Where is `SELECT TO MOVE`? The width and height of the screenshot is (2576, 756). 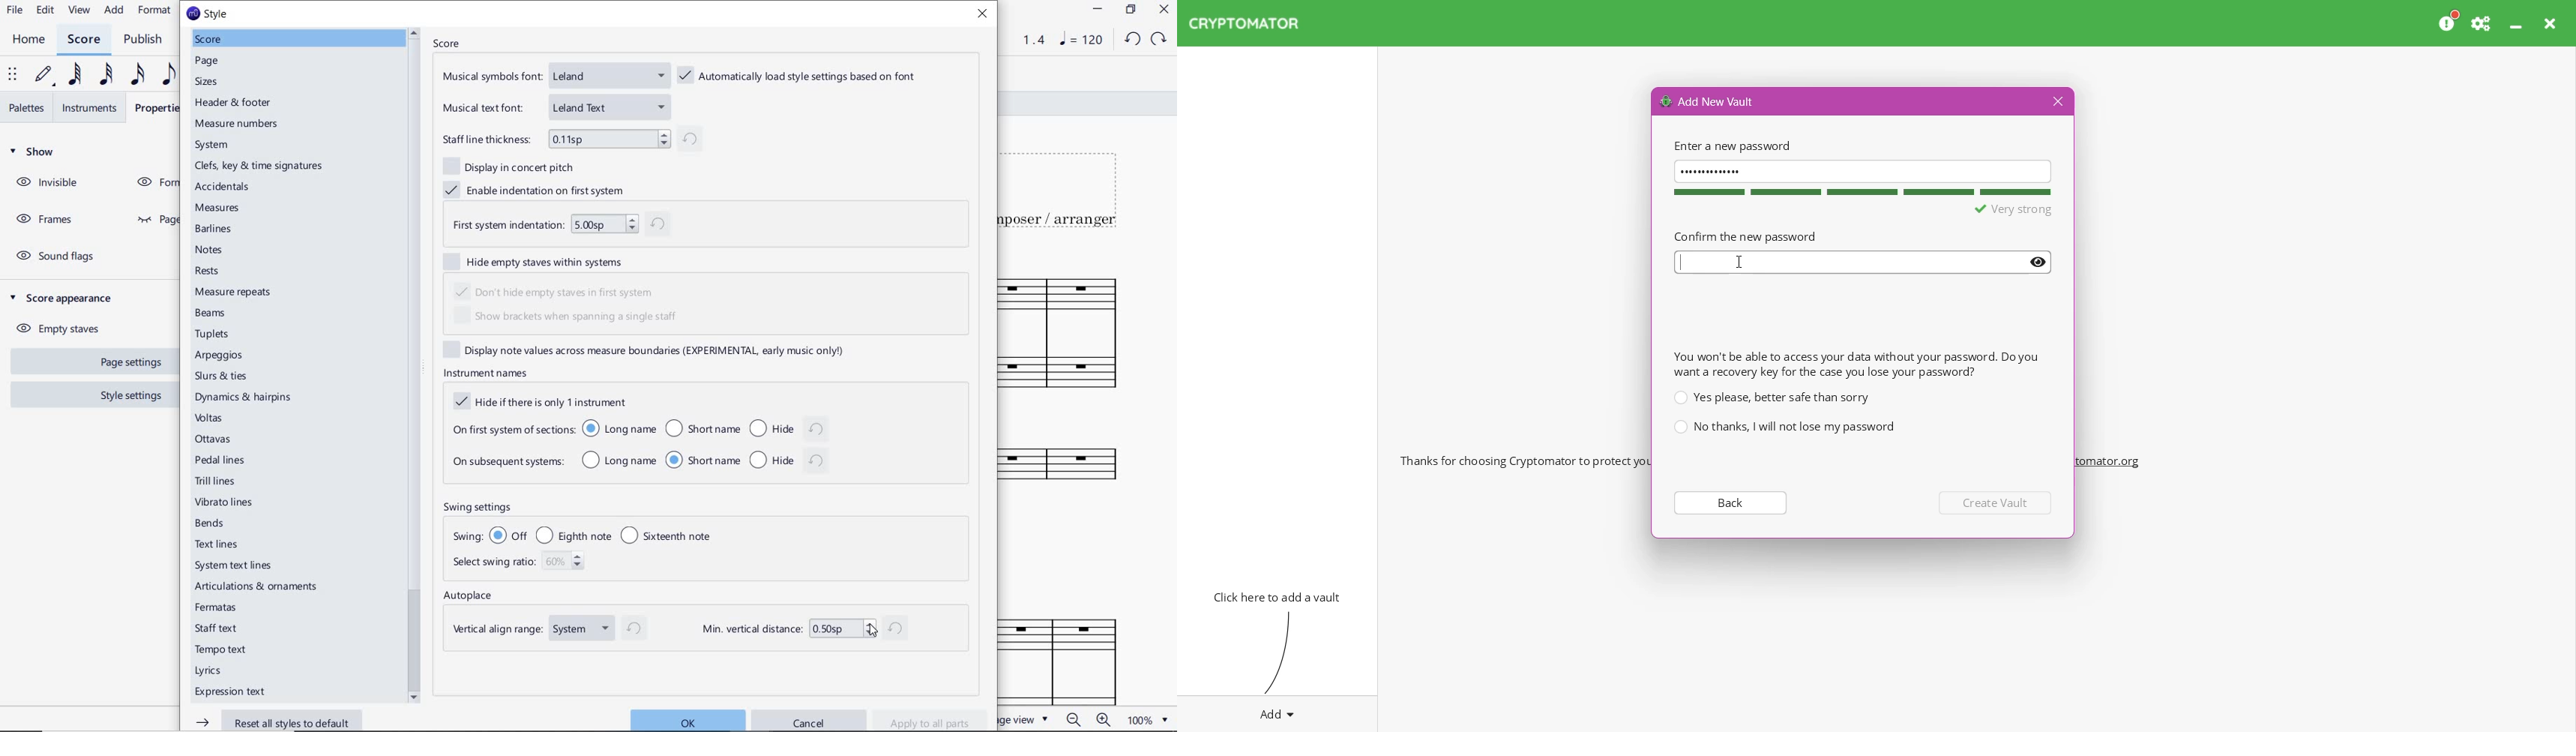
SELECT TO MOVE is located at coordinates (15, 74).